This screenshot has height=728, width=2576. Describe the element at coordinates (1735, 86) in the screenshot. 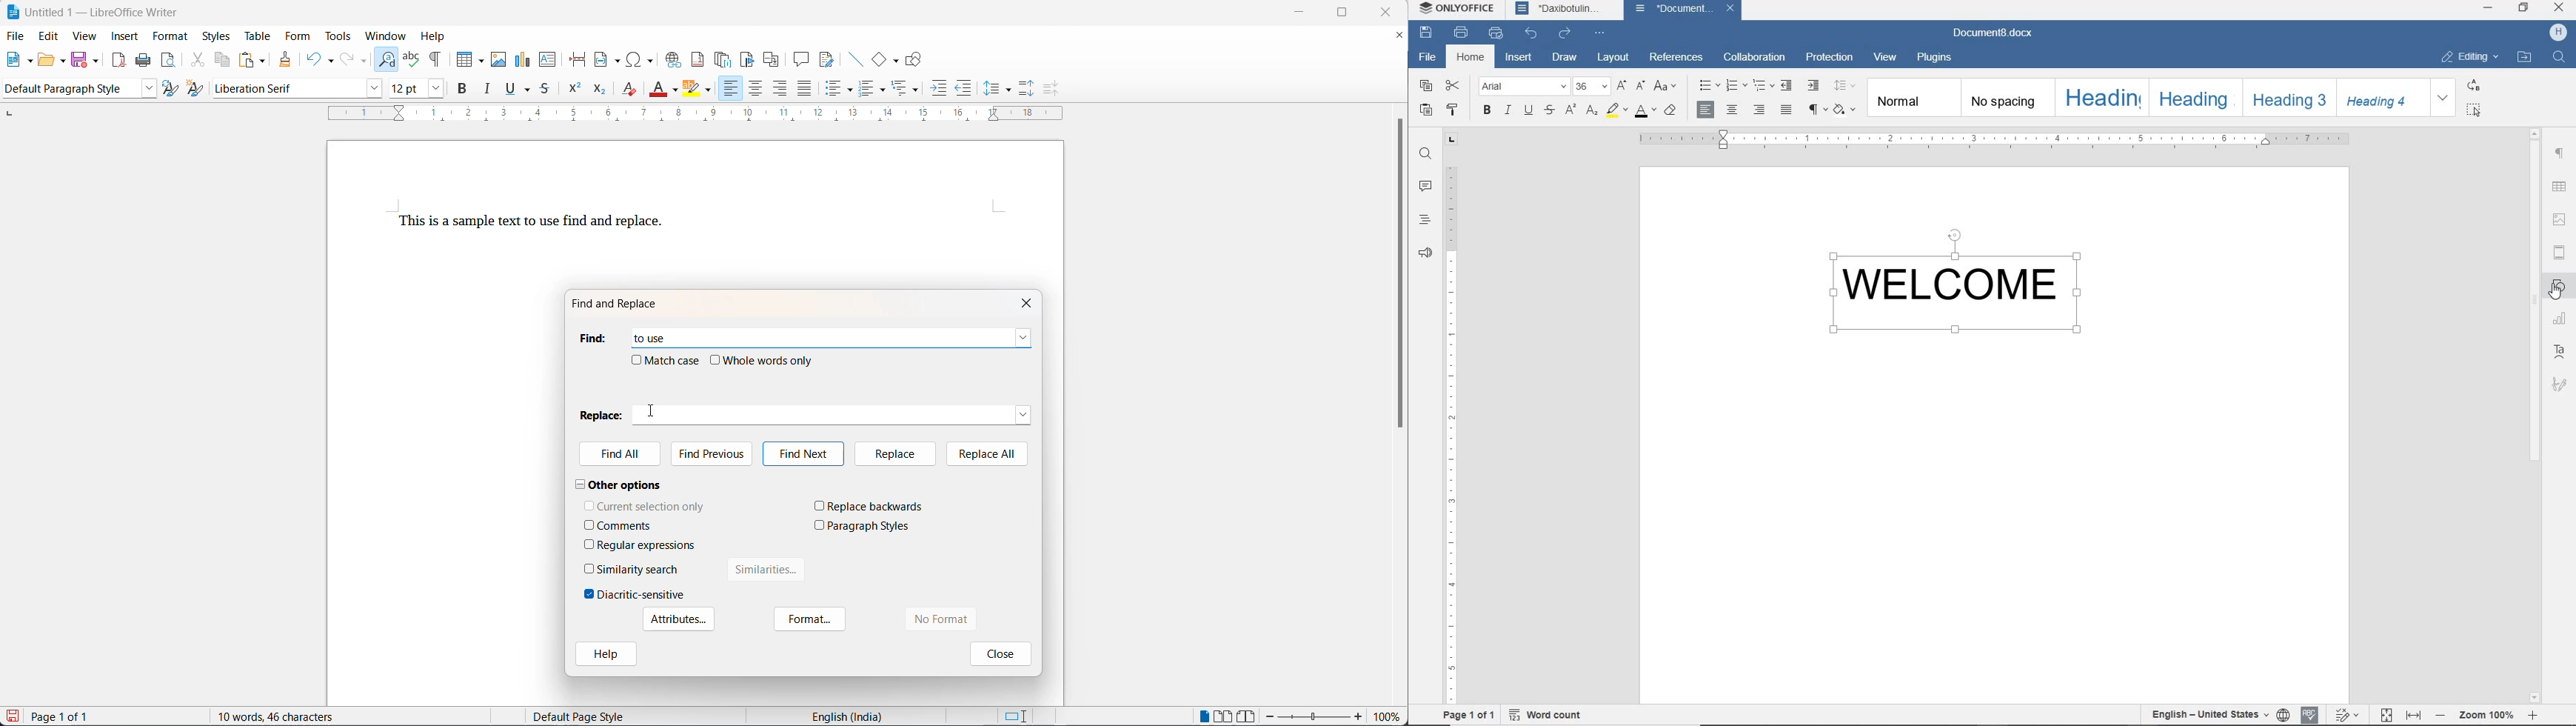

I see `NUMBERING` at that location.